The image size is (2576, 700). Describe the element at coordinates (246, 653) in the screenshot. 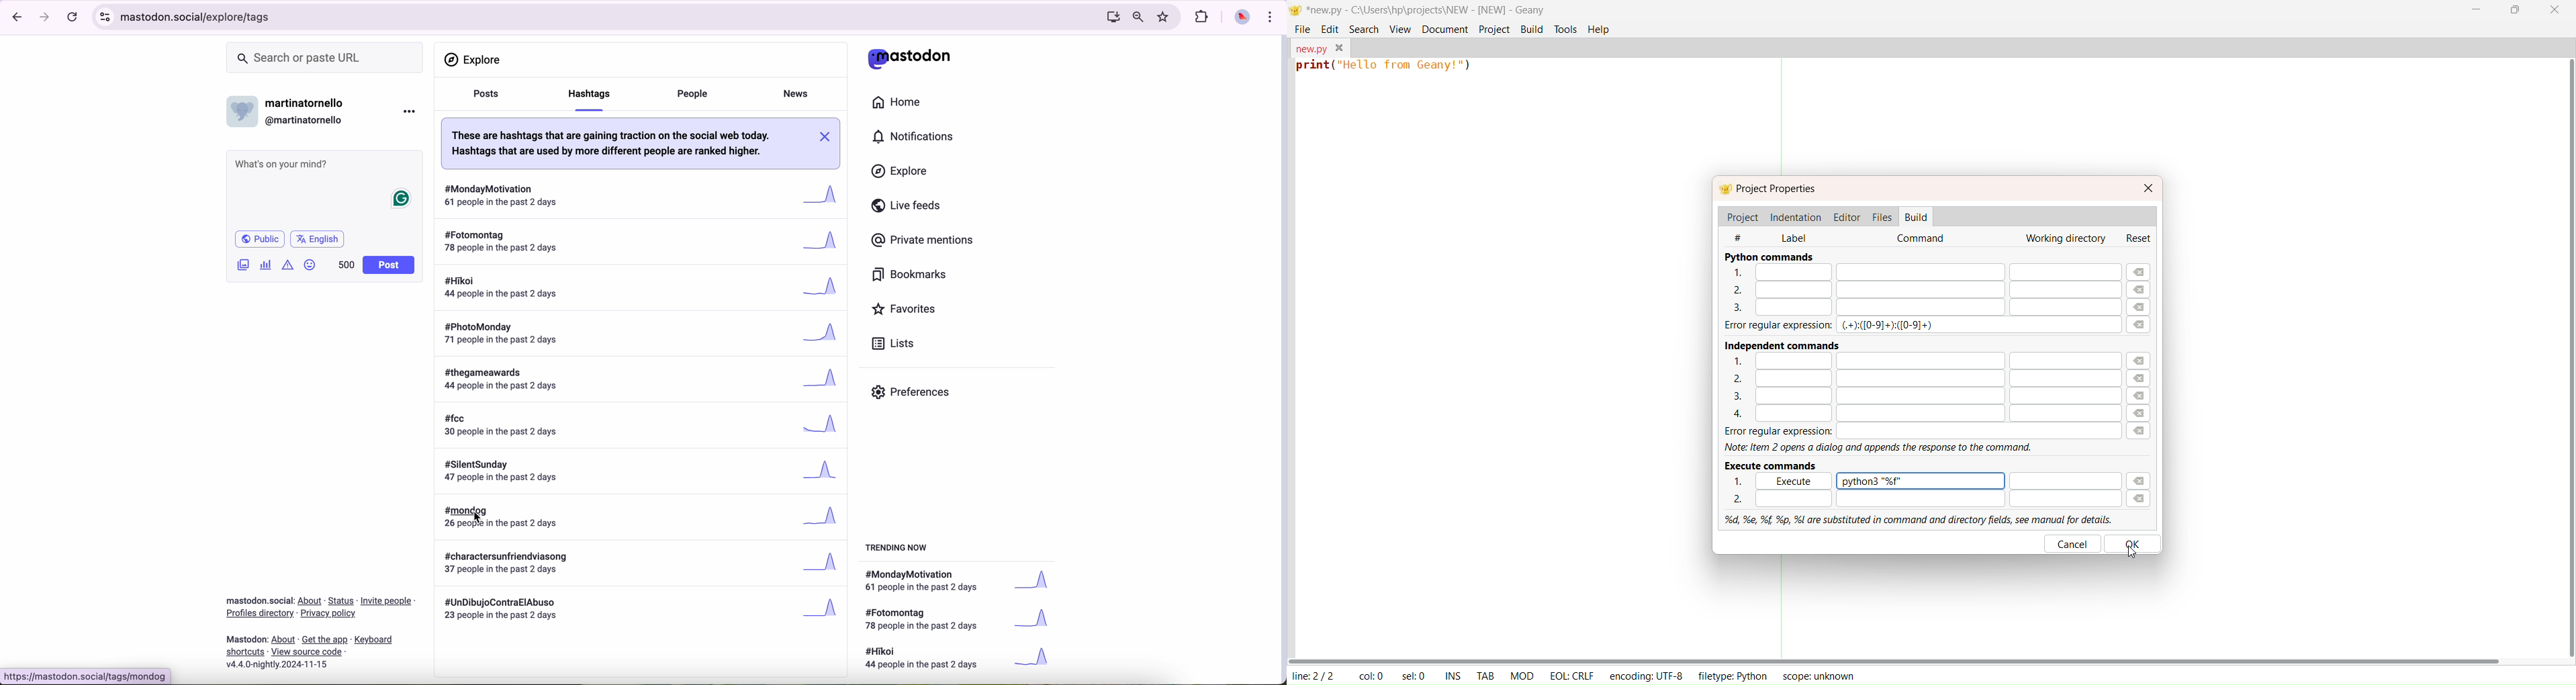

I see `link` at that location.